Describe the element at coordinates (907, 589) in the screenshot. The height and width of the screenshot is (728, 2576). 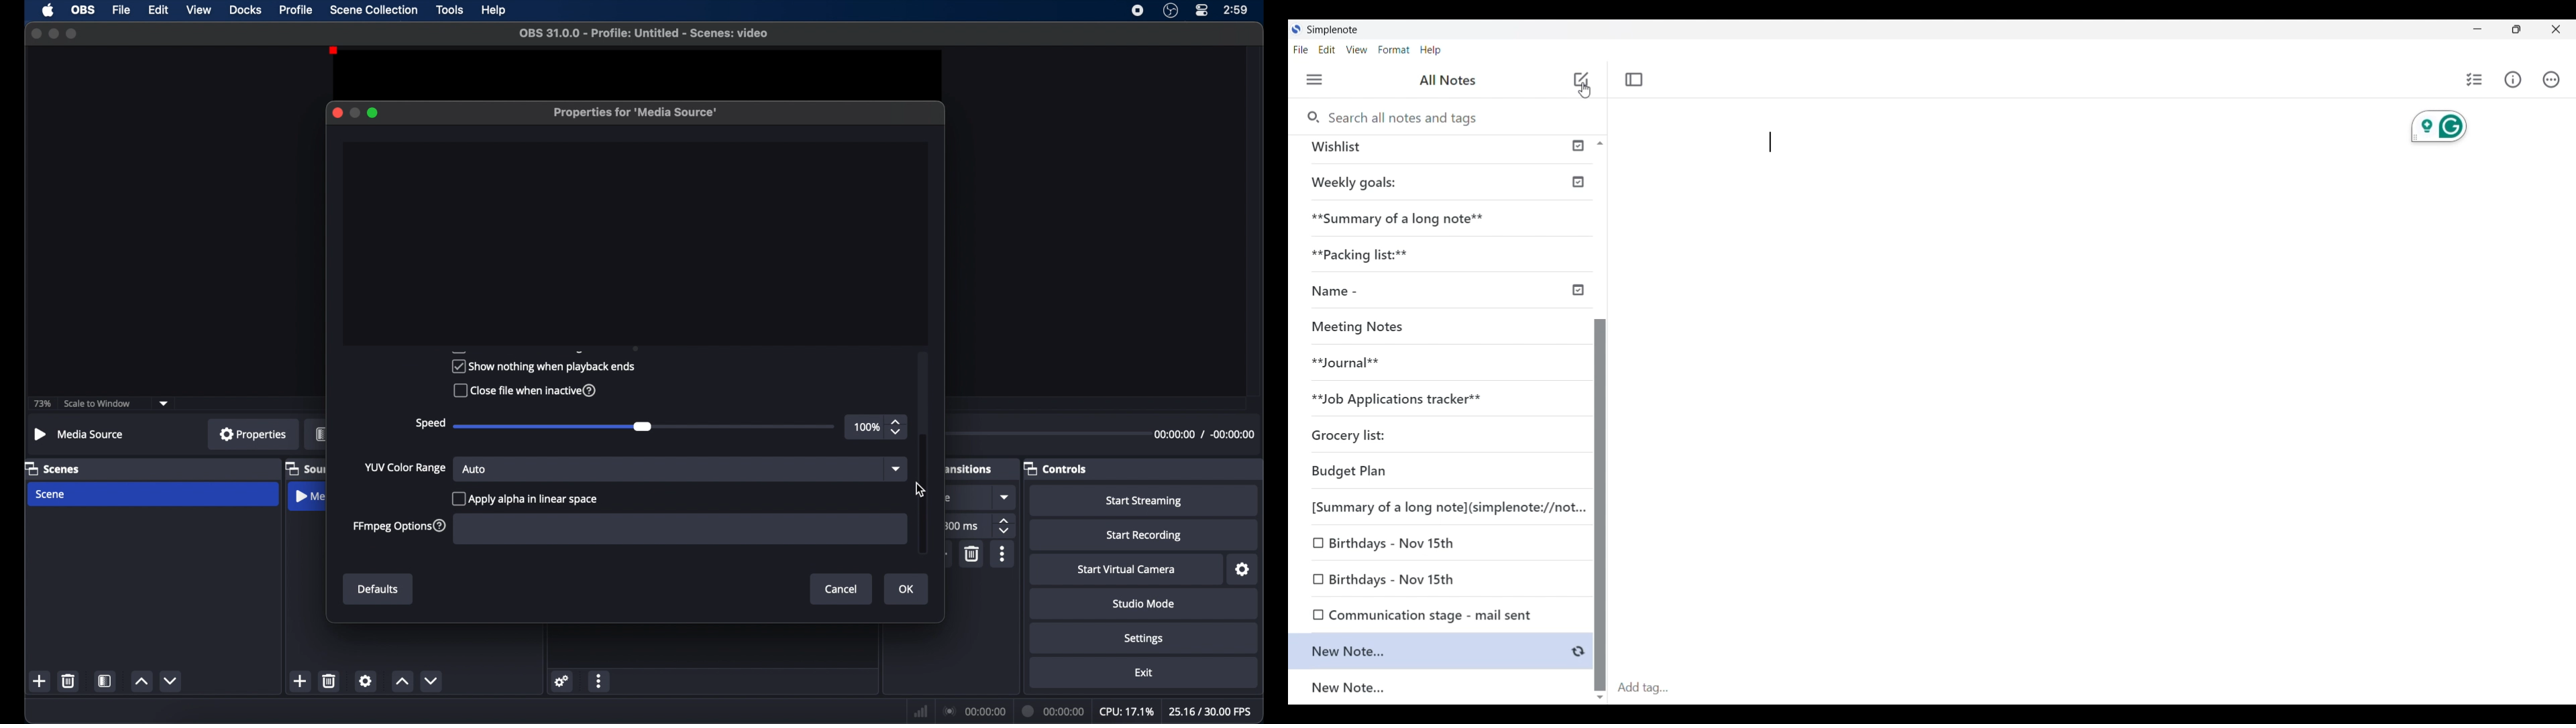
I see `ok` at that location.